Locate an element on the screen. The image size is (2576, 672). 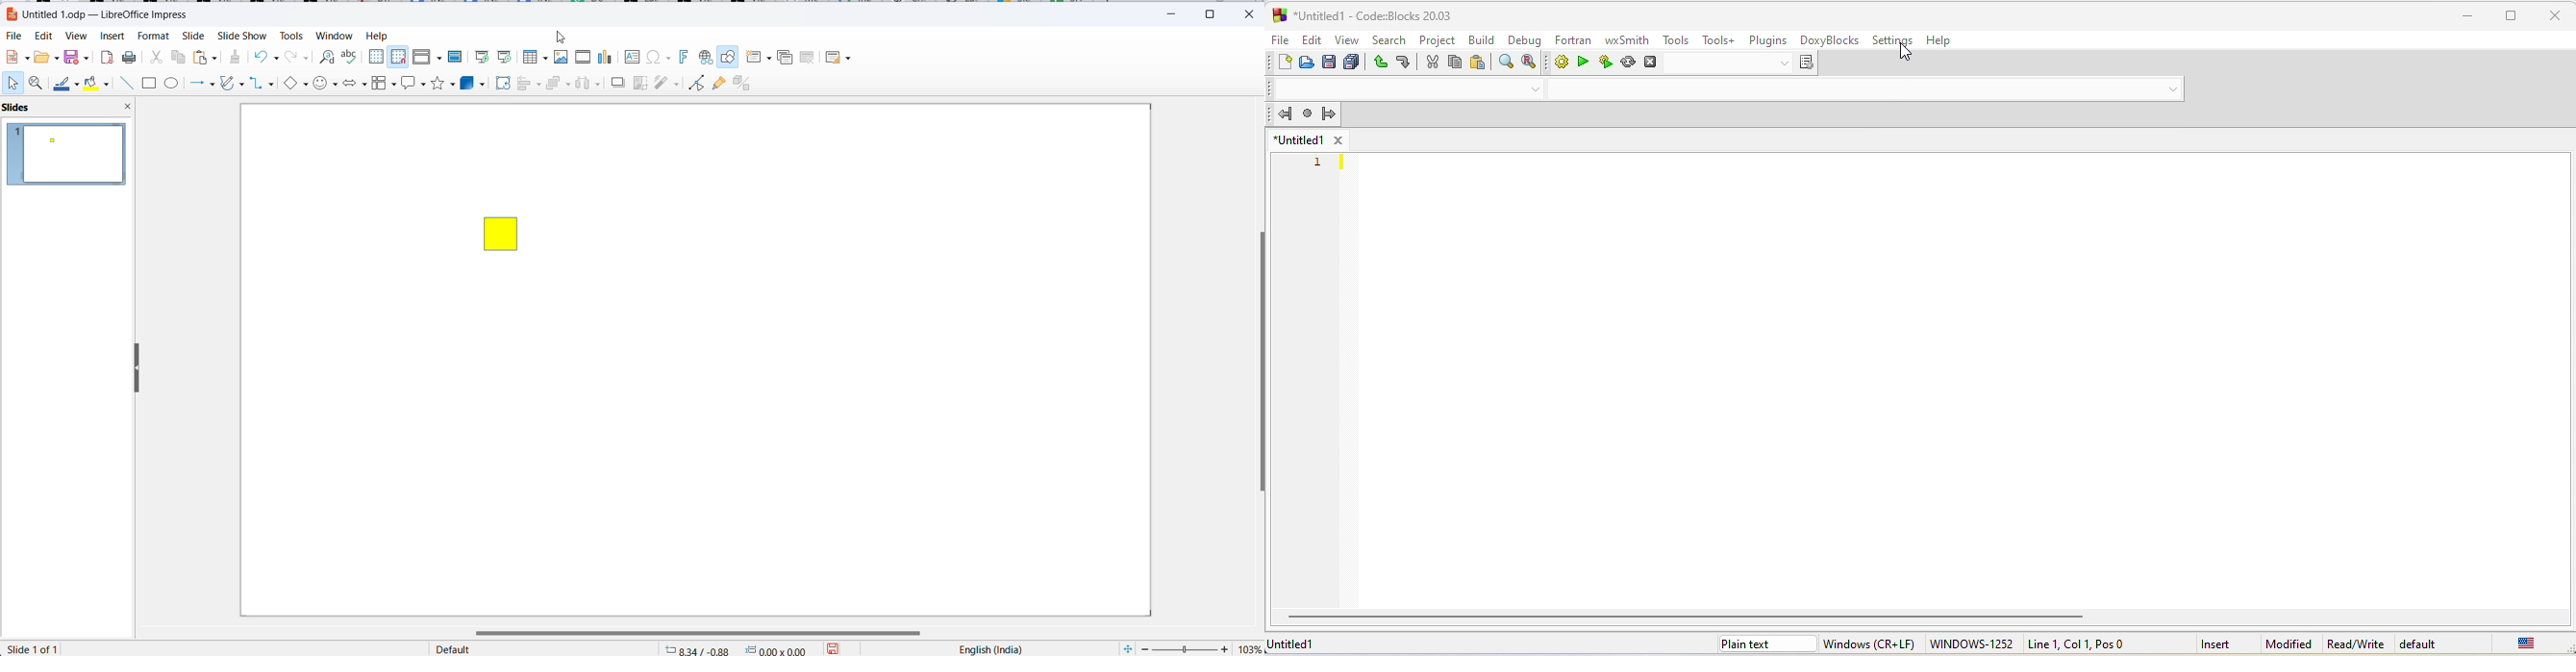
Toggle extrusion is located at coordinates (745, 84).